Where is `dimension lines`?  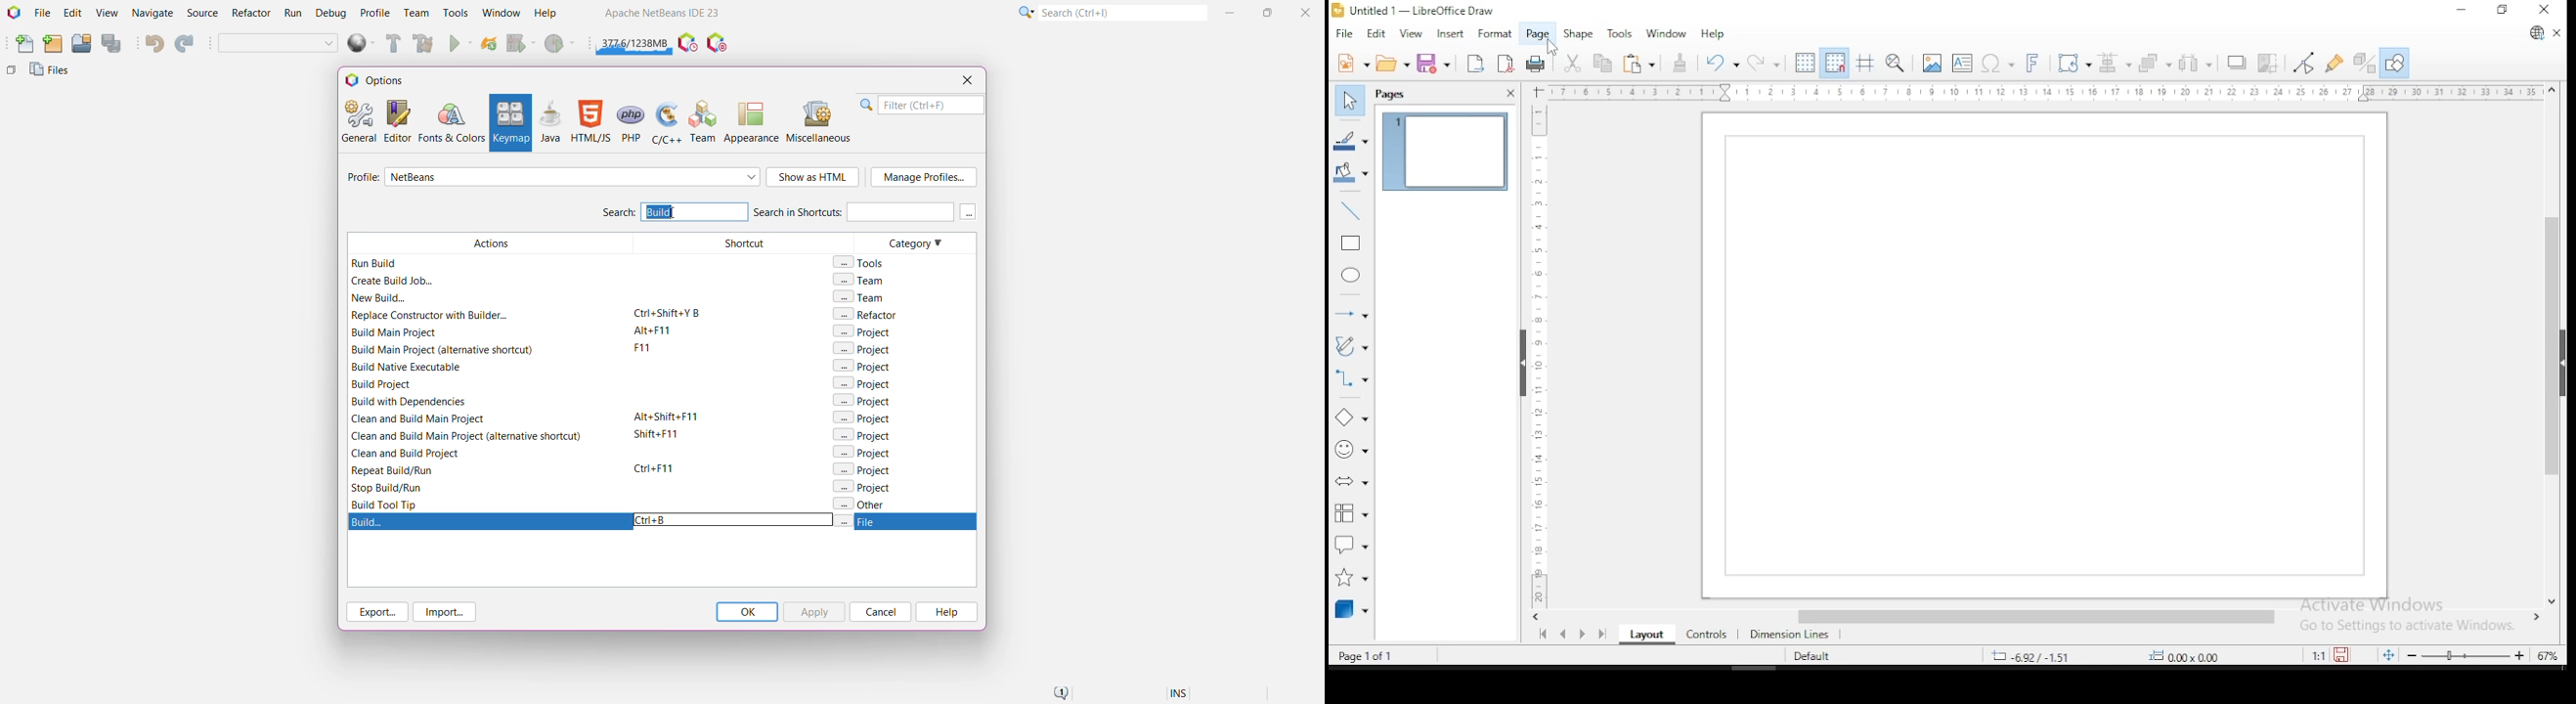
dimension lines is located at coordinates (1794, 636).